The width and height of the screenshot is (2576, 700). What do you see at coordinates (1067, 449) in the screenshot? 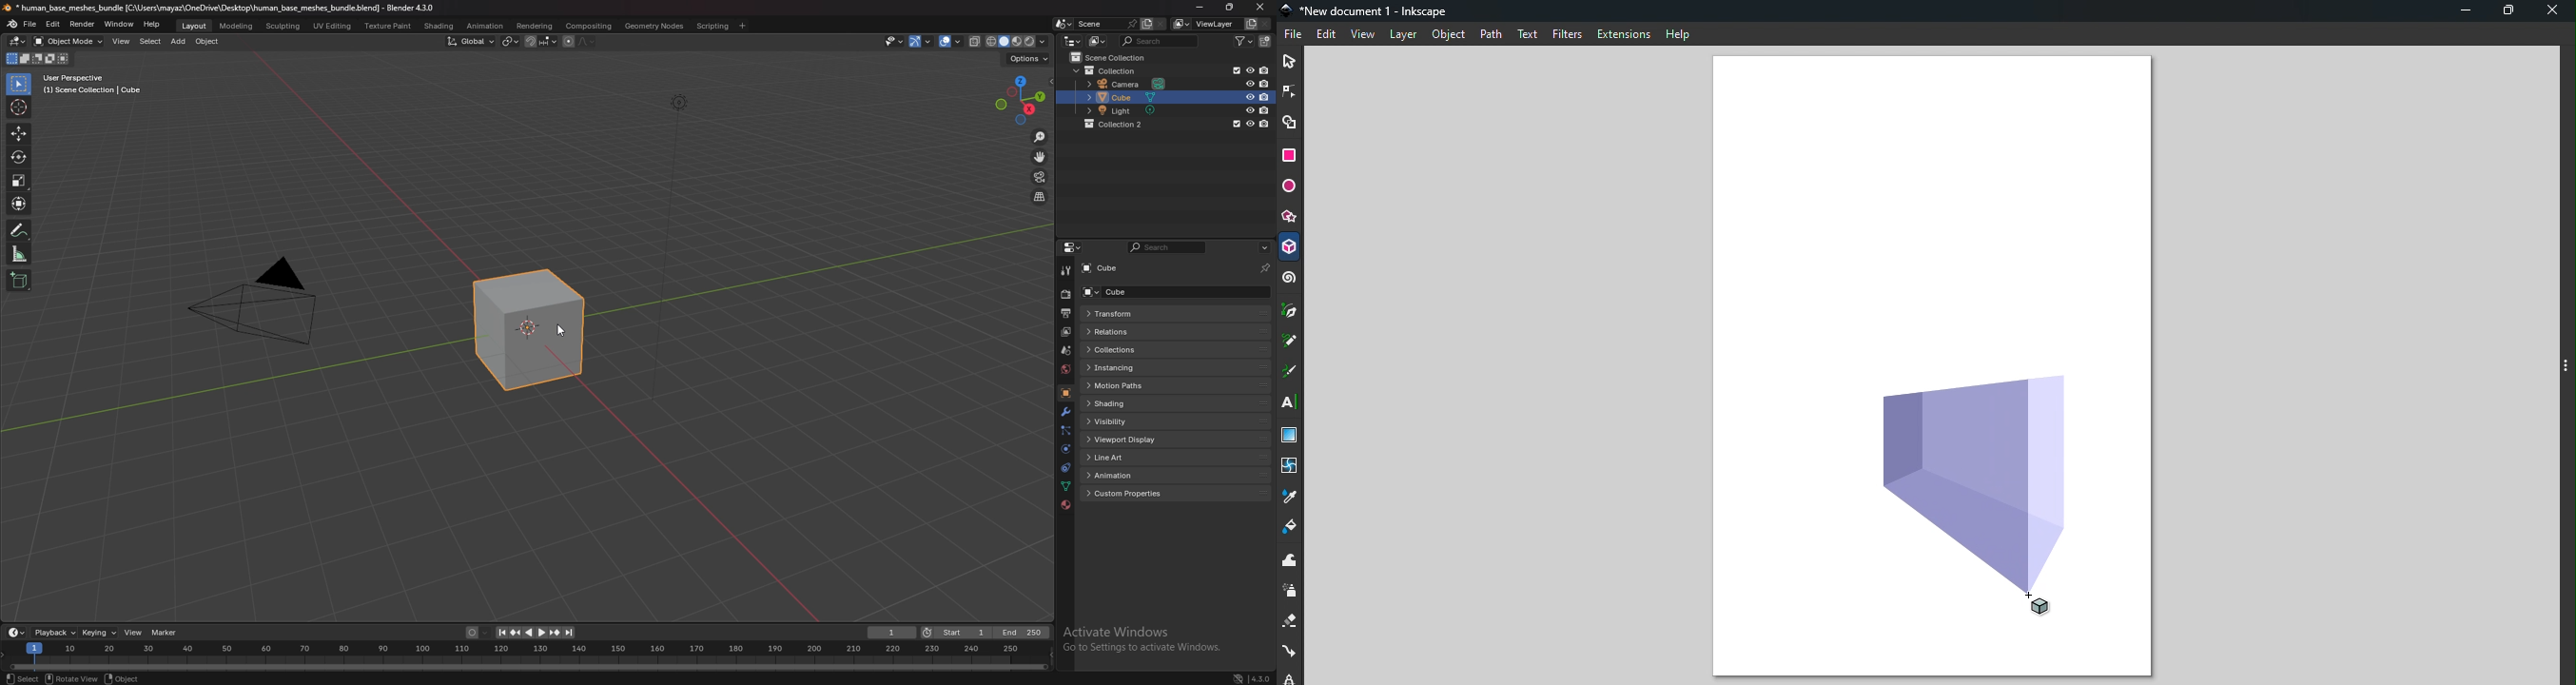
I see `physics` at bounding box center [1067, 449].